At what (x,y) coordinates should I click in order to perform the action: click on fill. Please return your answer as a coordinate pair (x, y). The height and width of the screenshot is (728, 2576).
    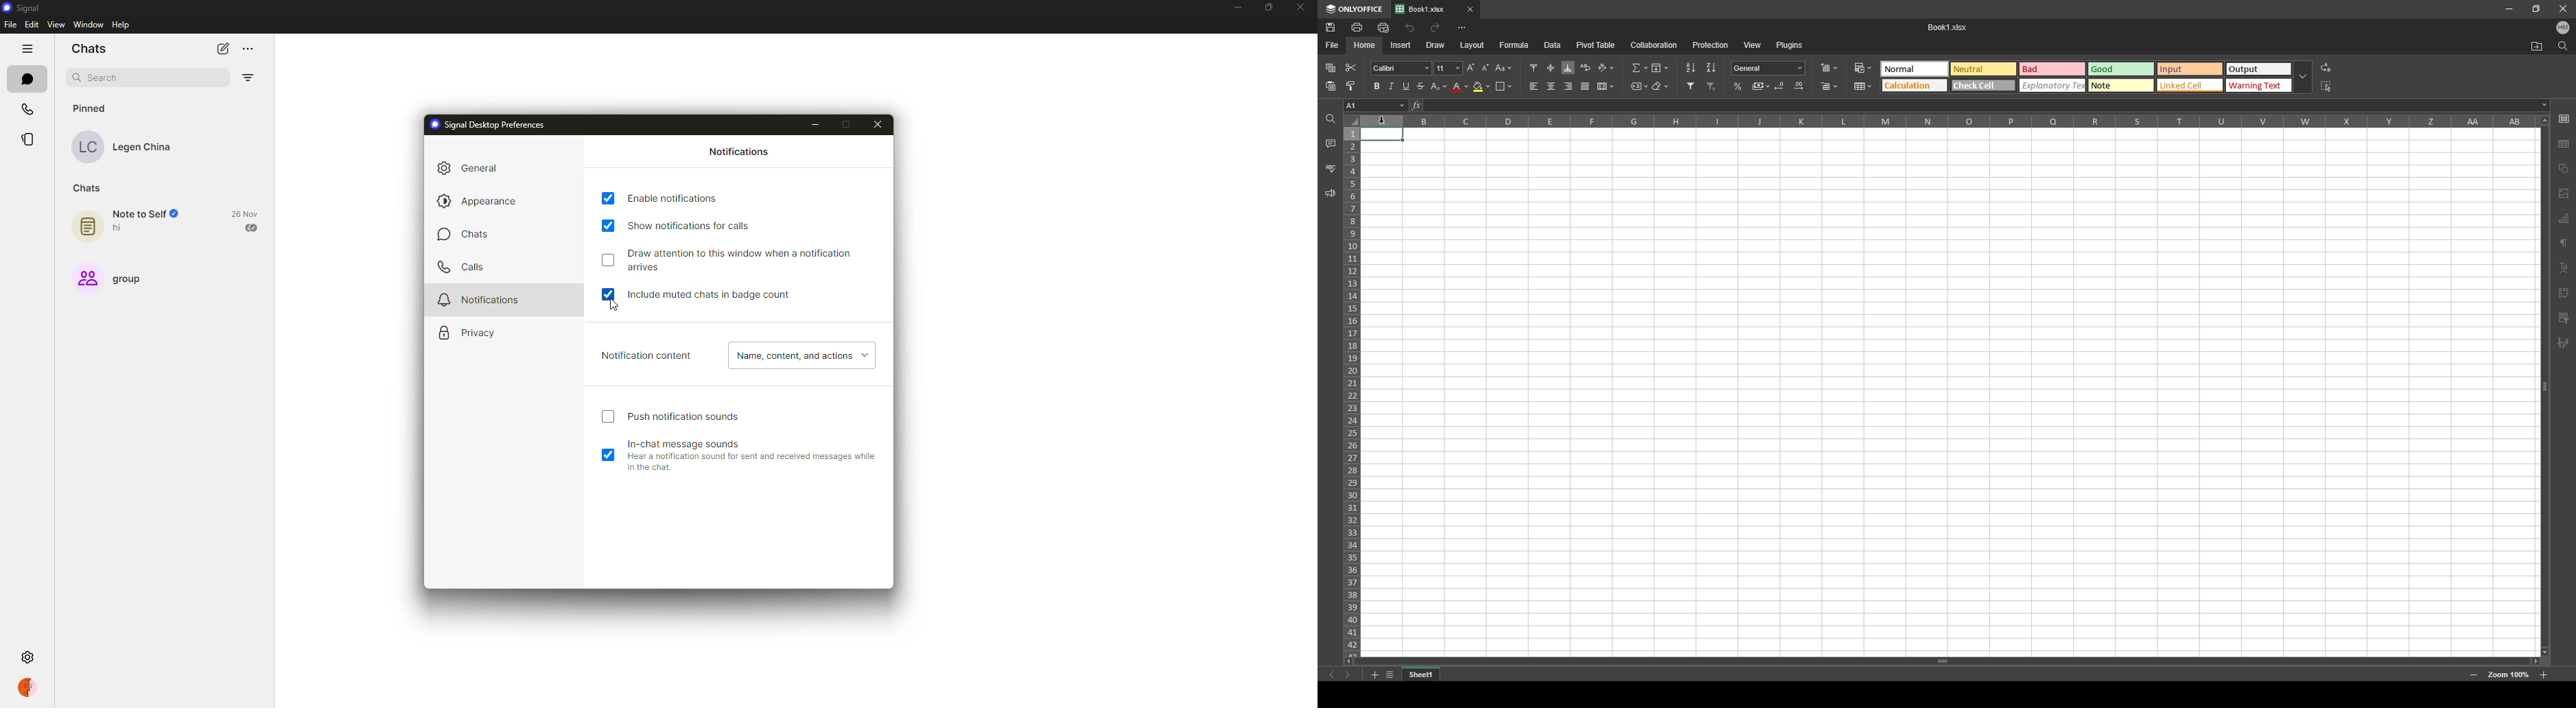
    Looking at the image, I should click on (1659, 68).